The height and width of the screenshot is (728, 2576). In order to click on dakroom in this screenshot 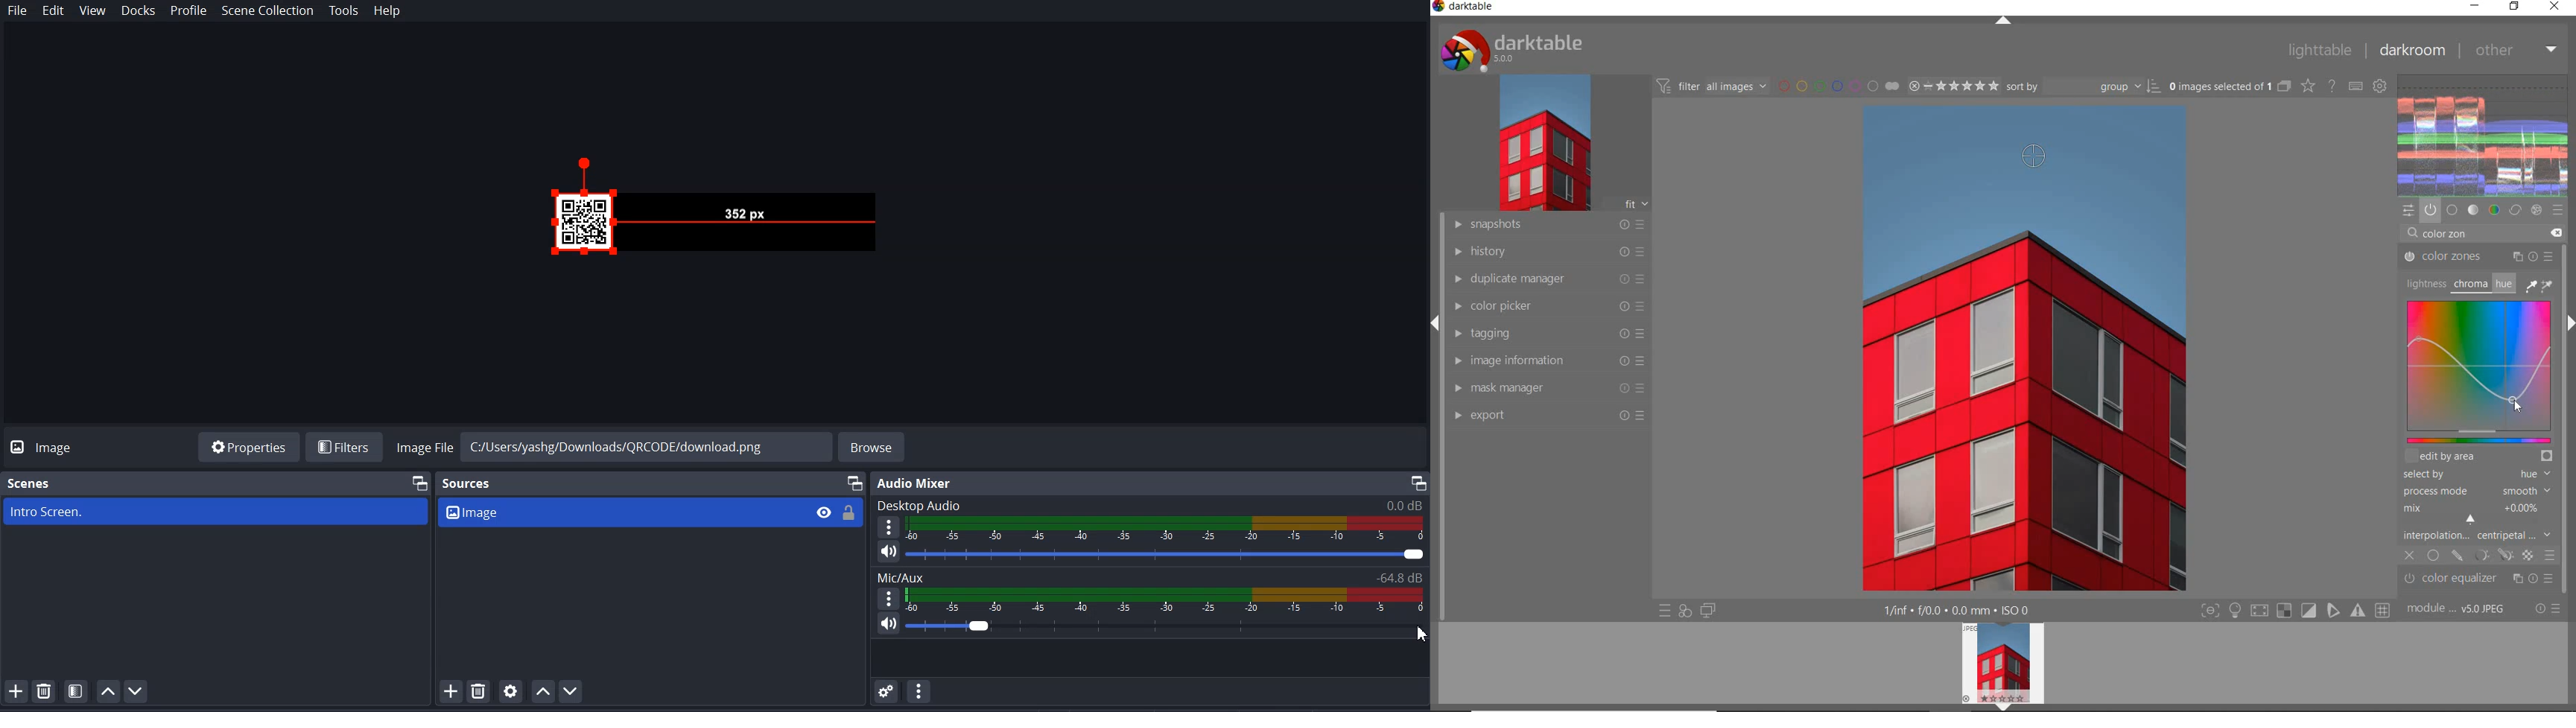, I will do `click(2411, 50)`.